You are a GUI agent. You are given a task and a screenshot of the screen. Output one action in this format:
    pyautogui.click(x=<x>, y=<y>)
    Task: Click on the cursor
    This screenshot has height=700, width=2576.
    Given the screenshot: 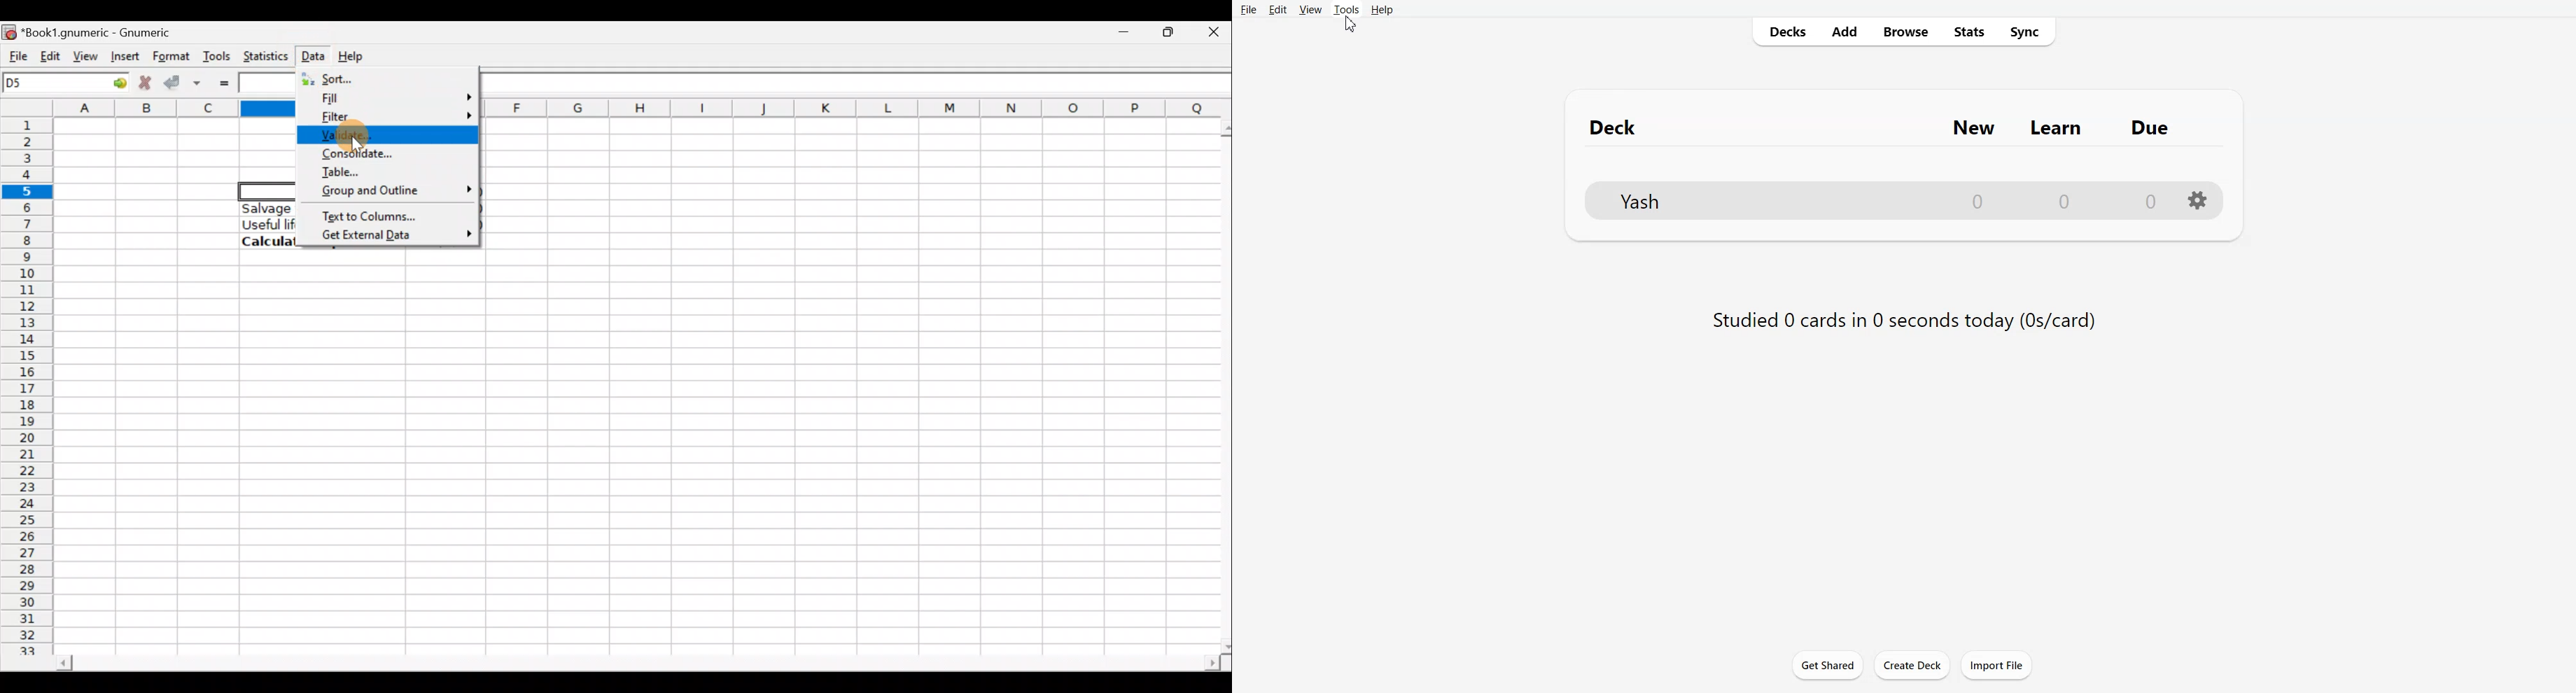 What is the action you would take?
    pyautogui.click(x=1351, y=24)
    